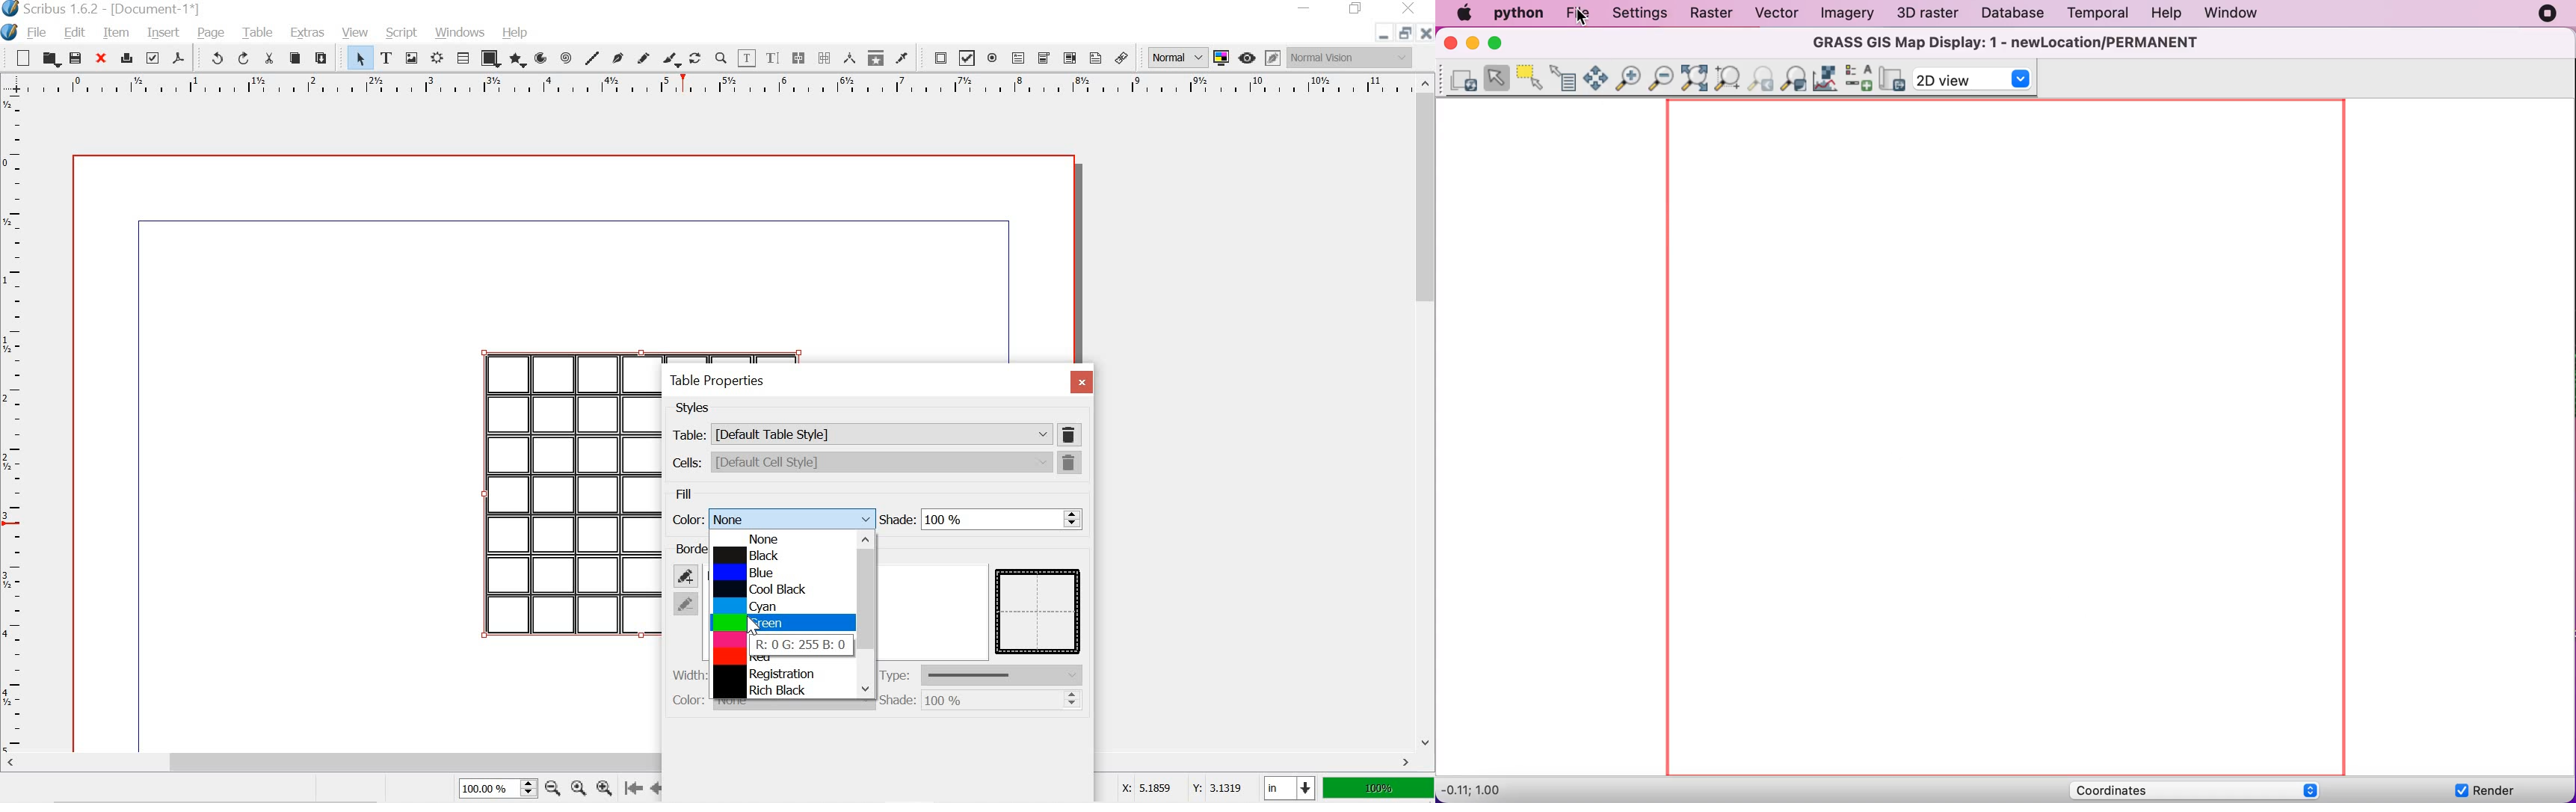  What do you see at coordinates (527, 789) in the screenshot?
I see `zoom in, zoom out` at bounding box center [527, 789].